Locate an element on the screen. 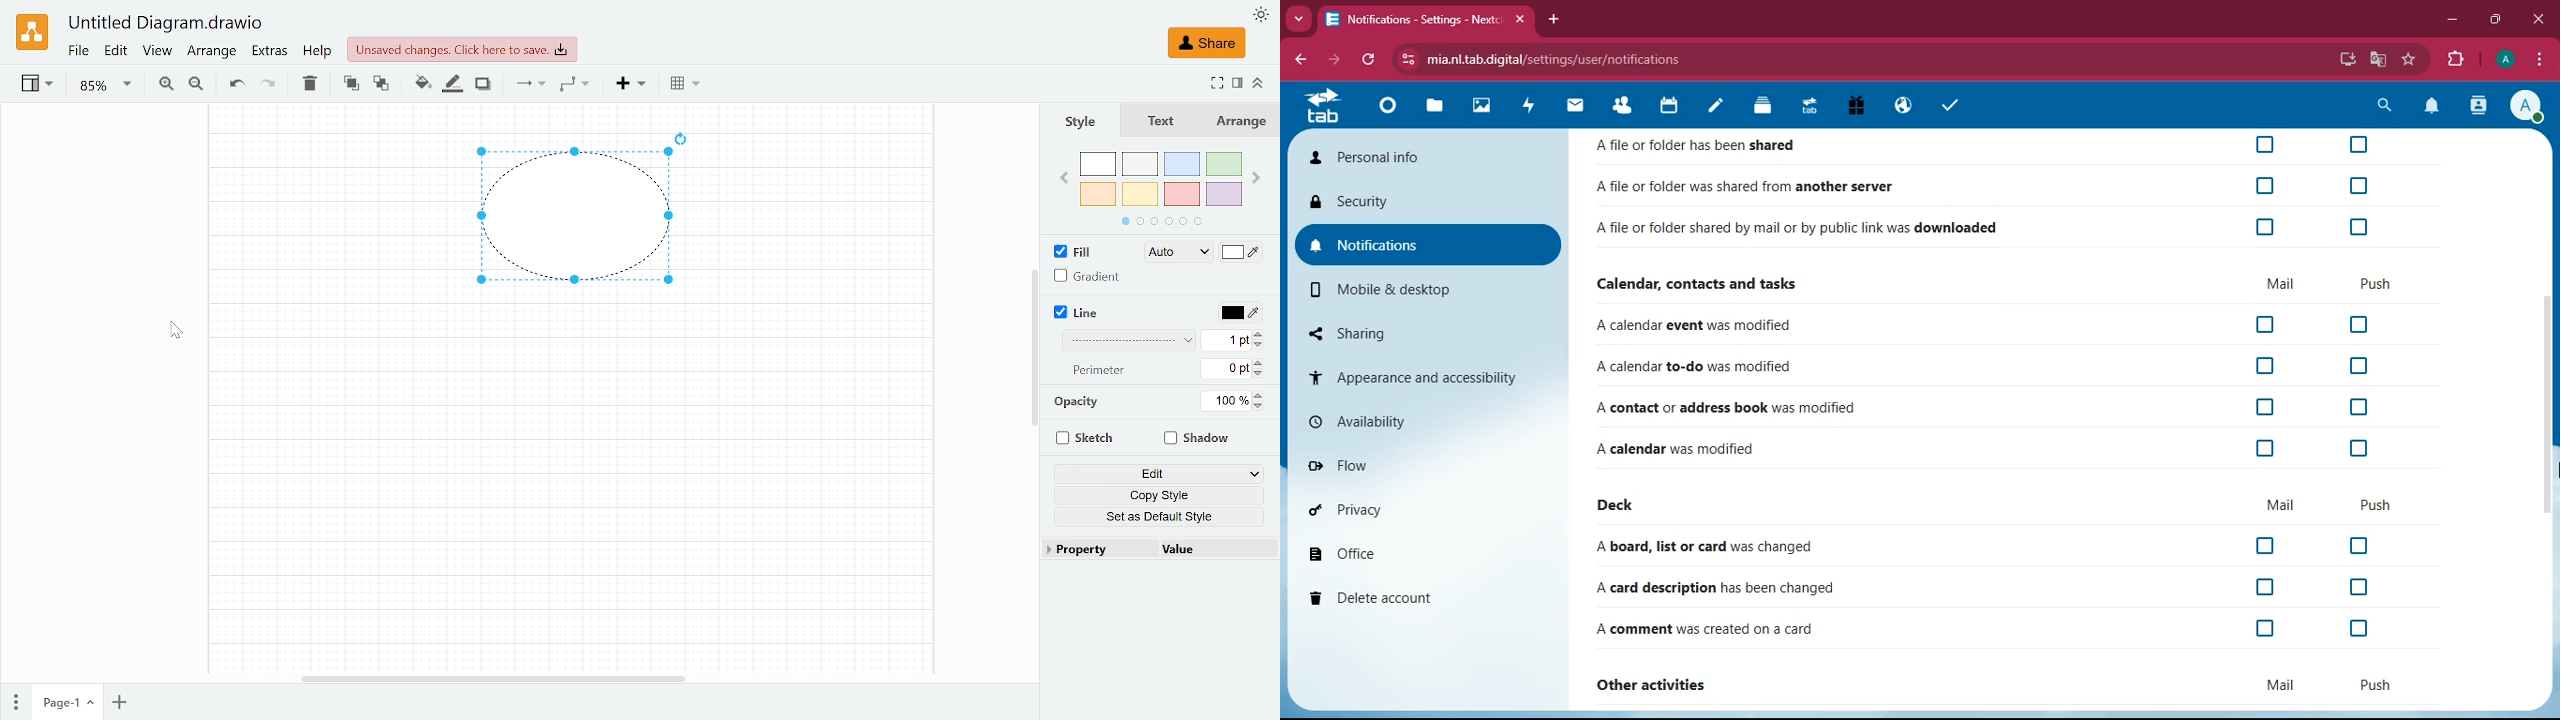 The height and width of the screenshot is (728, 2576). back is located at coordinates (1301, 59).